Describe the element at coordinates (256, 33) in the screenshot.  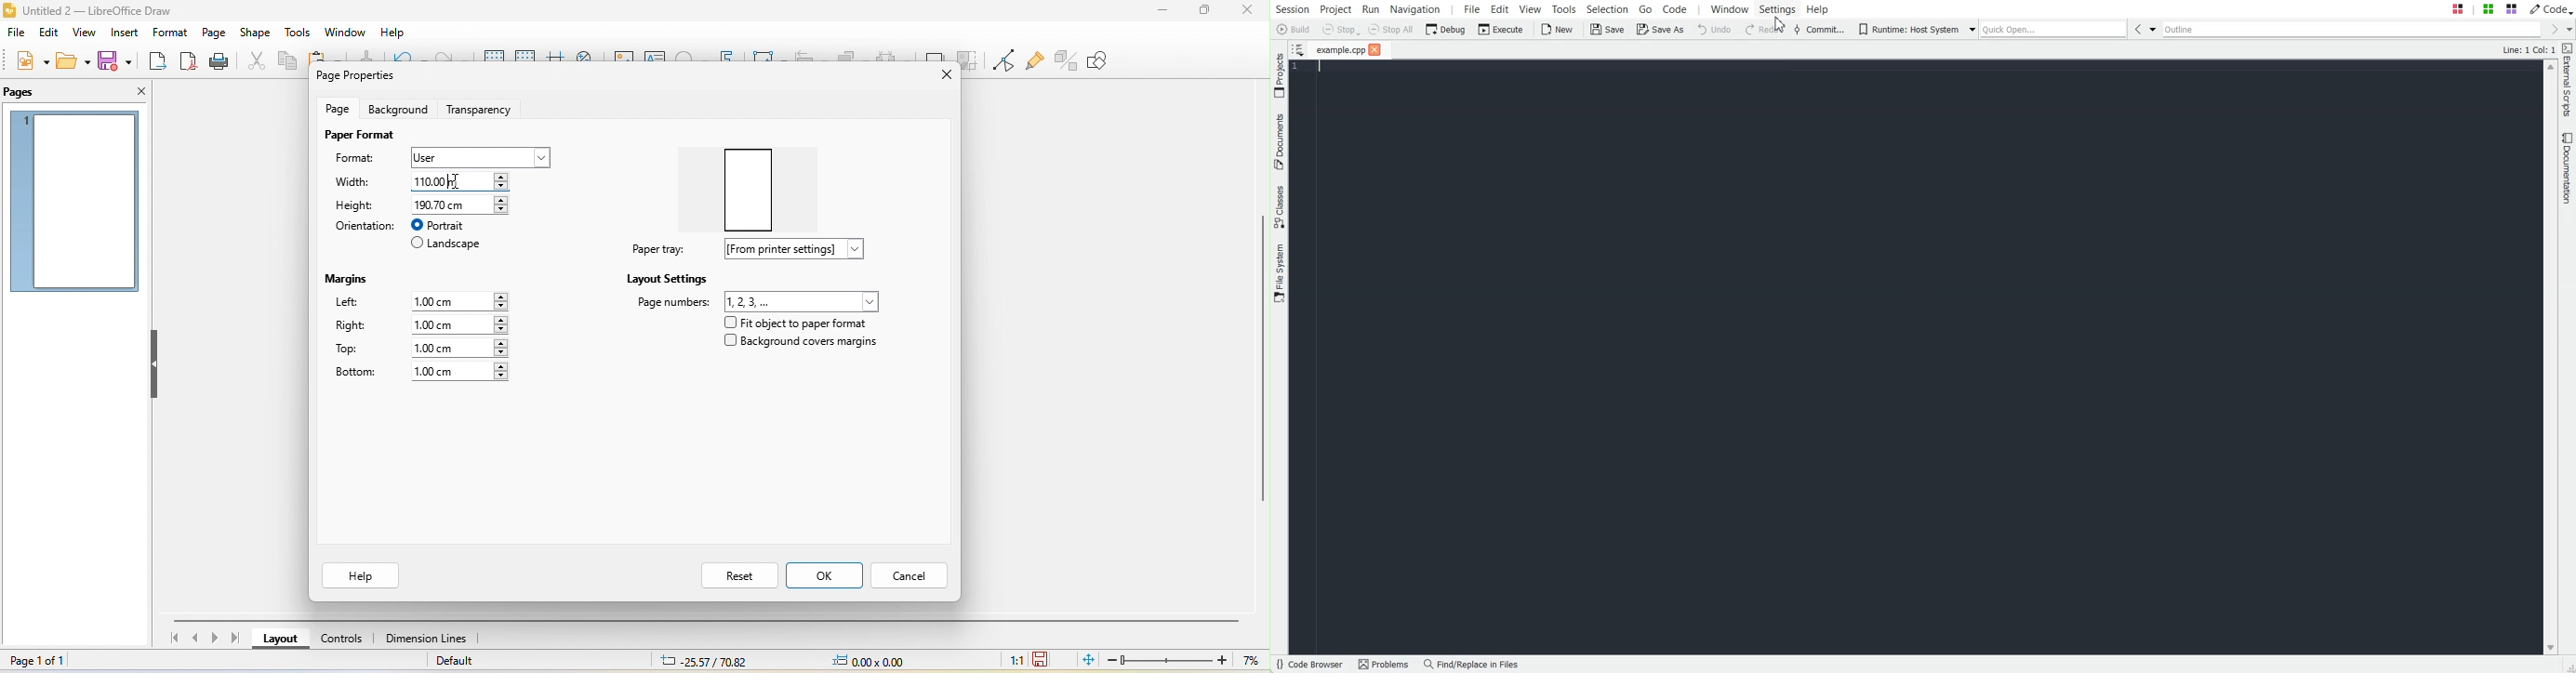
I see `shape` at that location.